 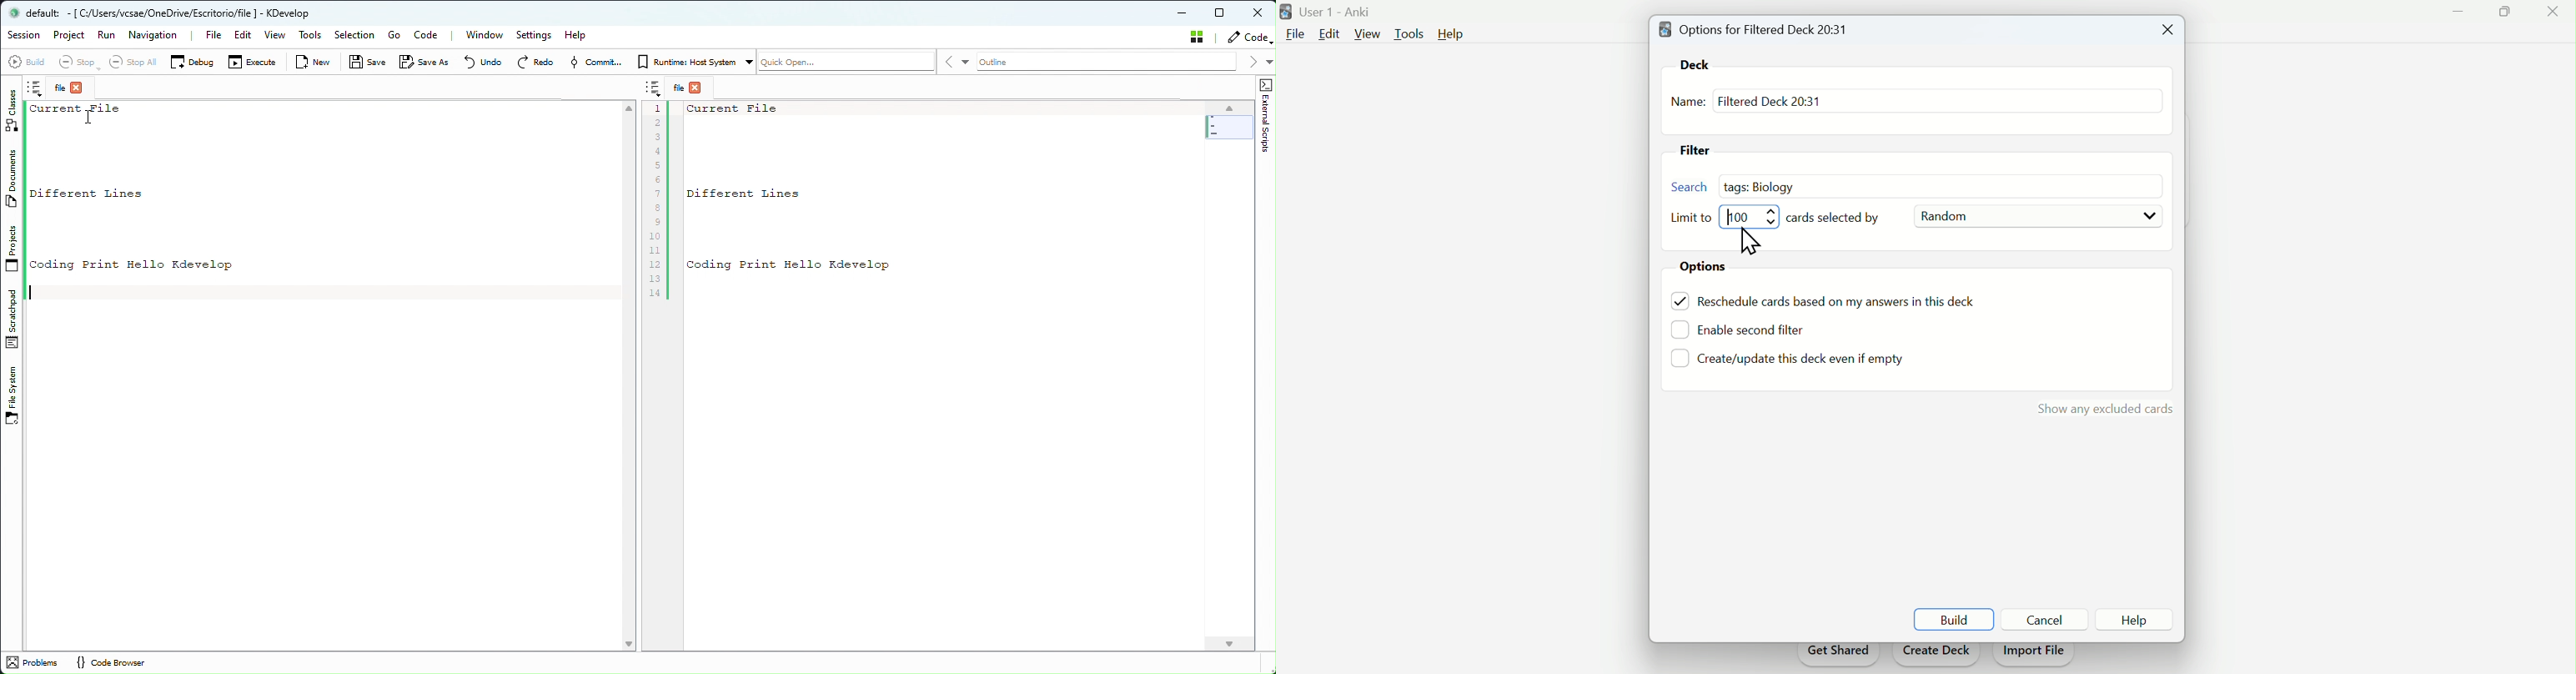 I want to click on Help, so click(x=1455, y=35).